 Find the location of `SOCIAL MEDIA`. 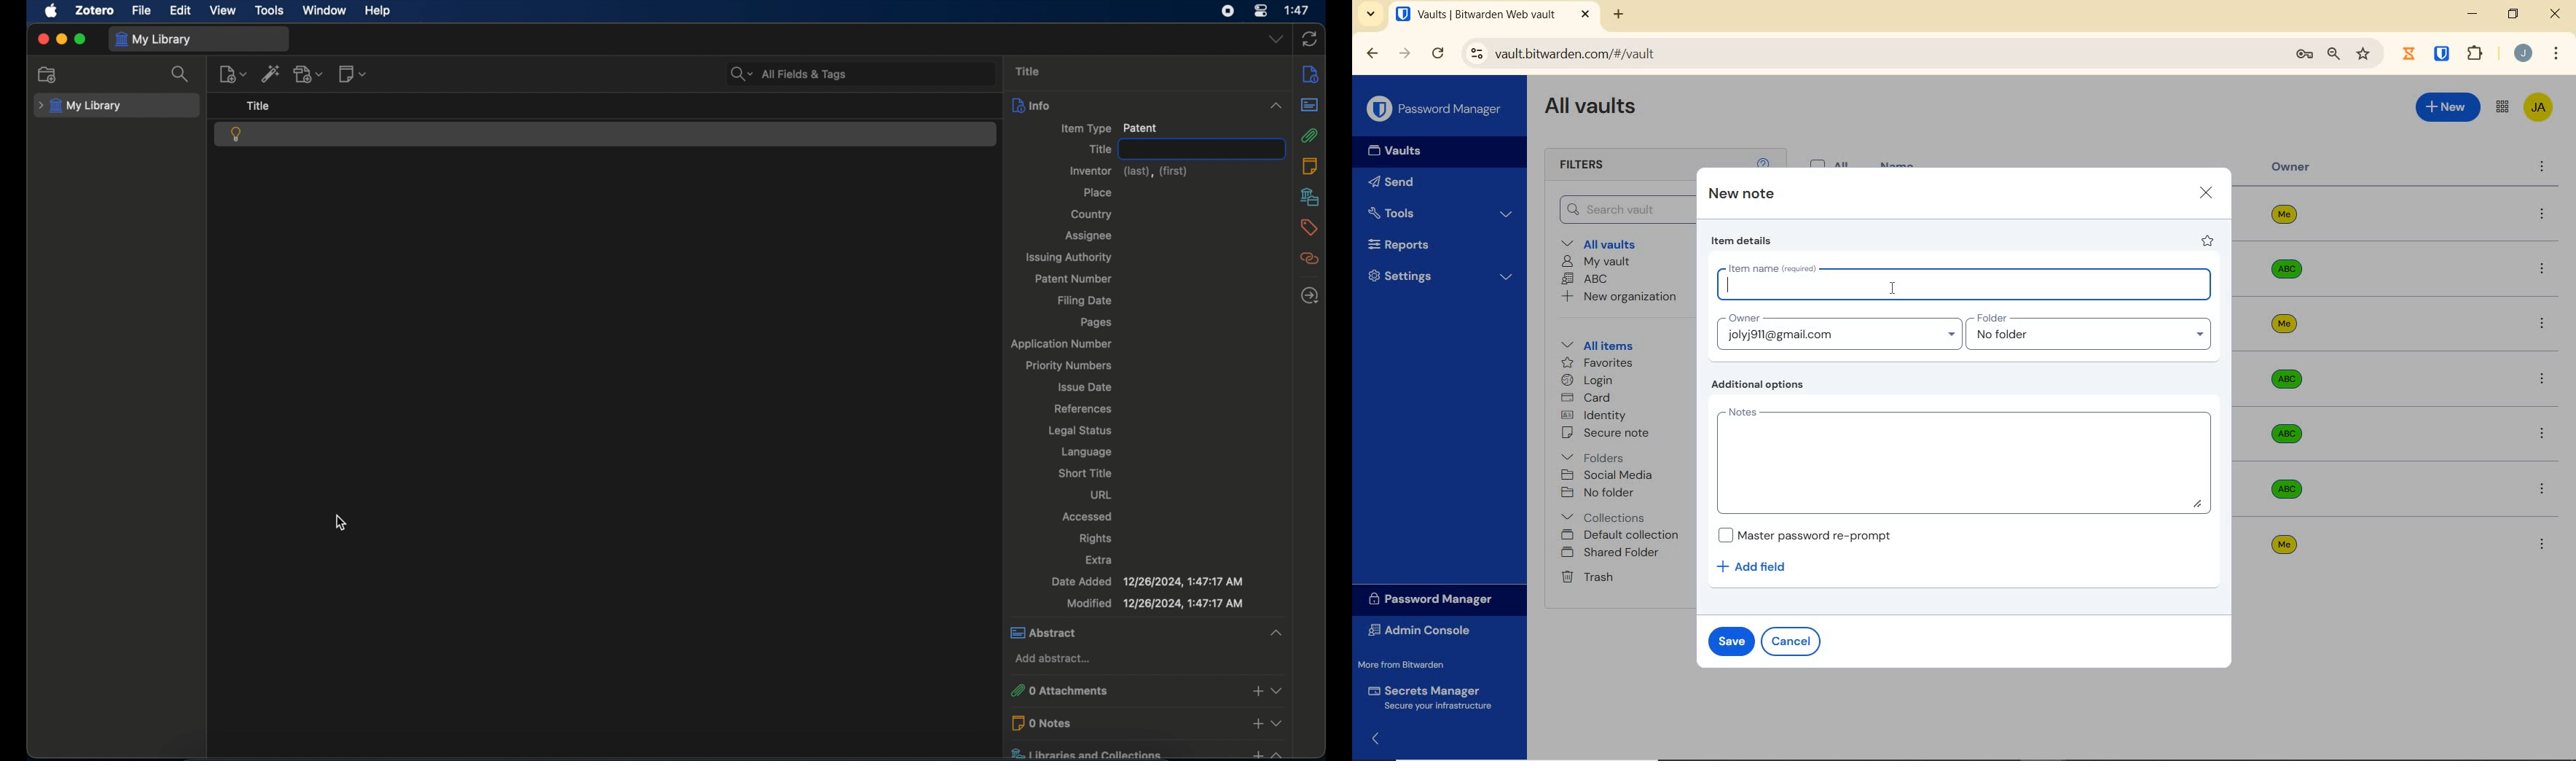

SOCIAL MEDIA is located at coordinates (1610, 475).